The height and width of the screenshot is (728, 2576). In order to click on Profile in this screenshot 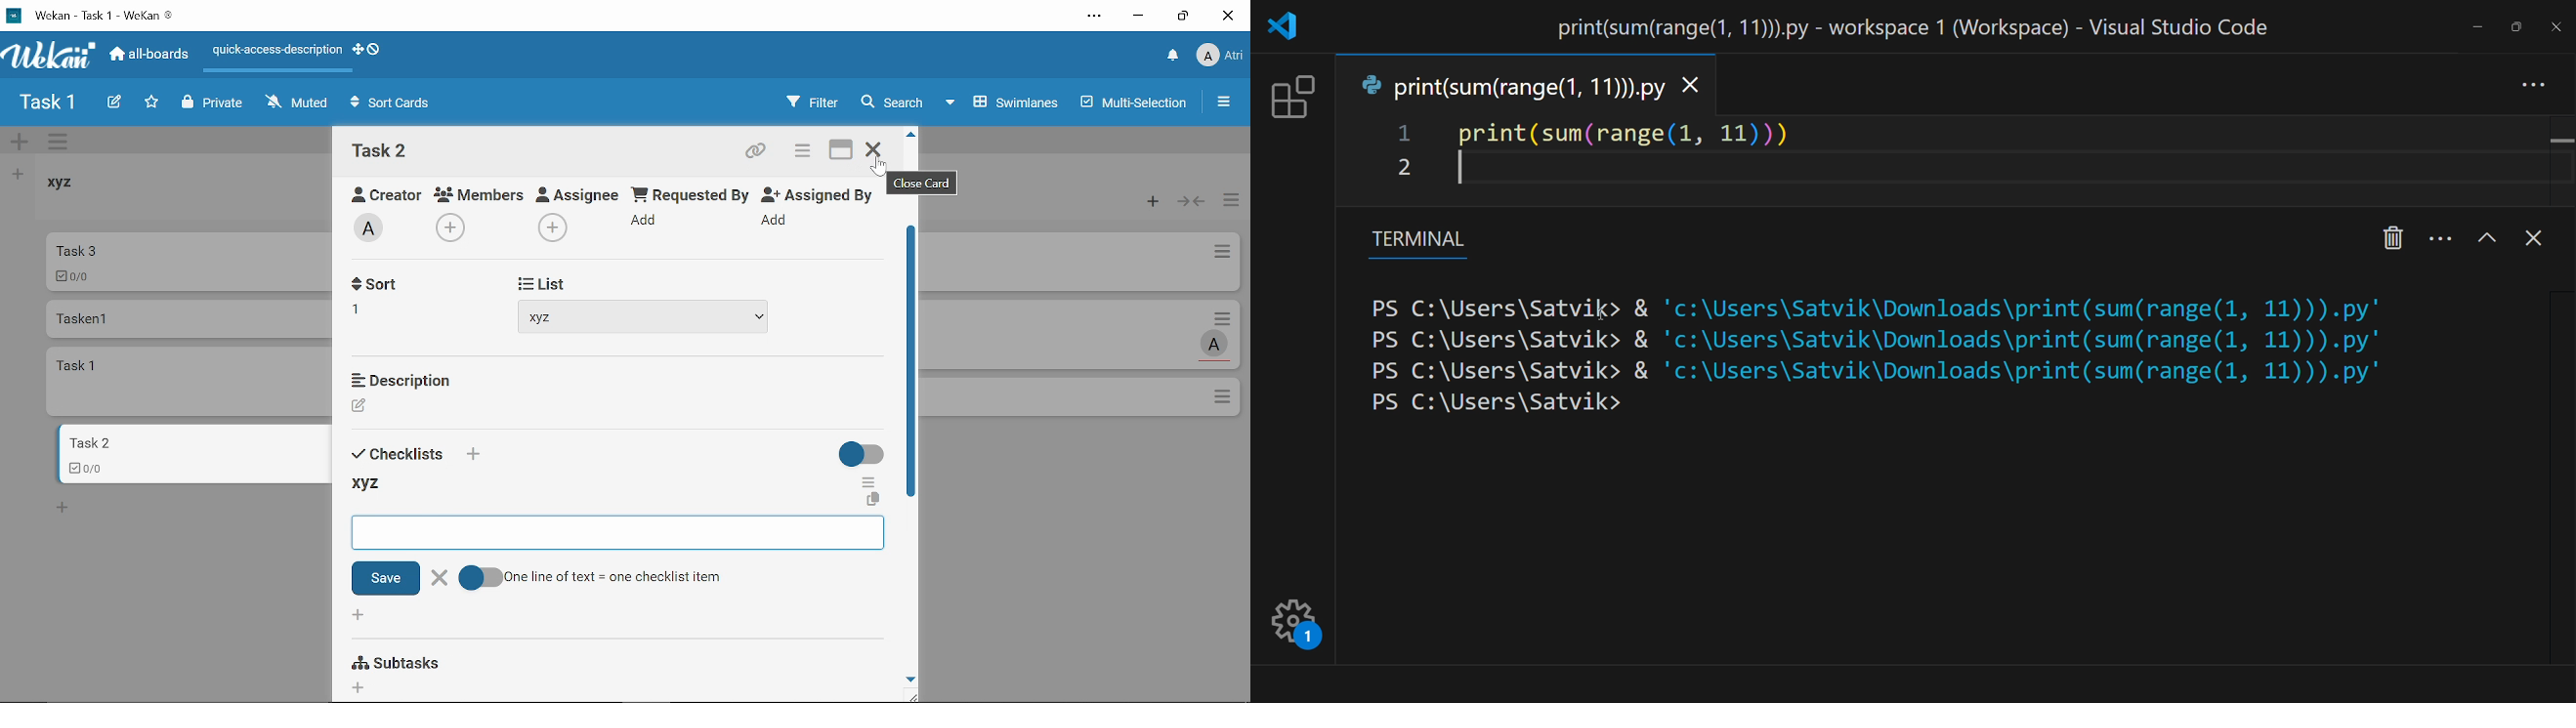, I will do `click(1219, 58)`.